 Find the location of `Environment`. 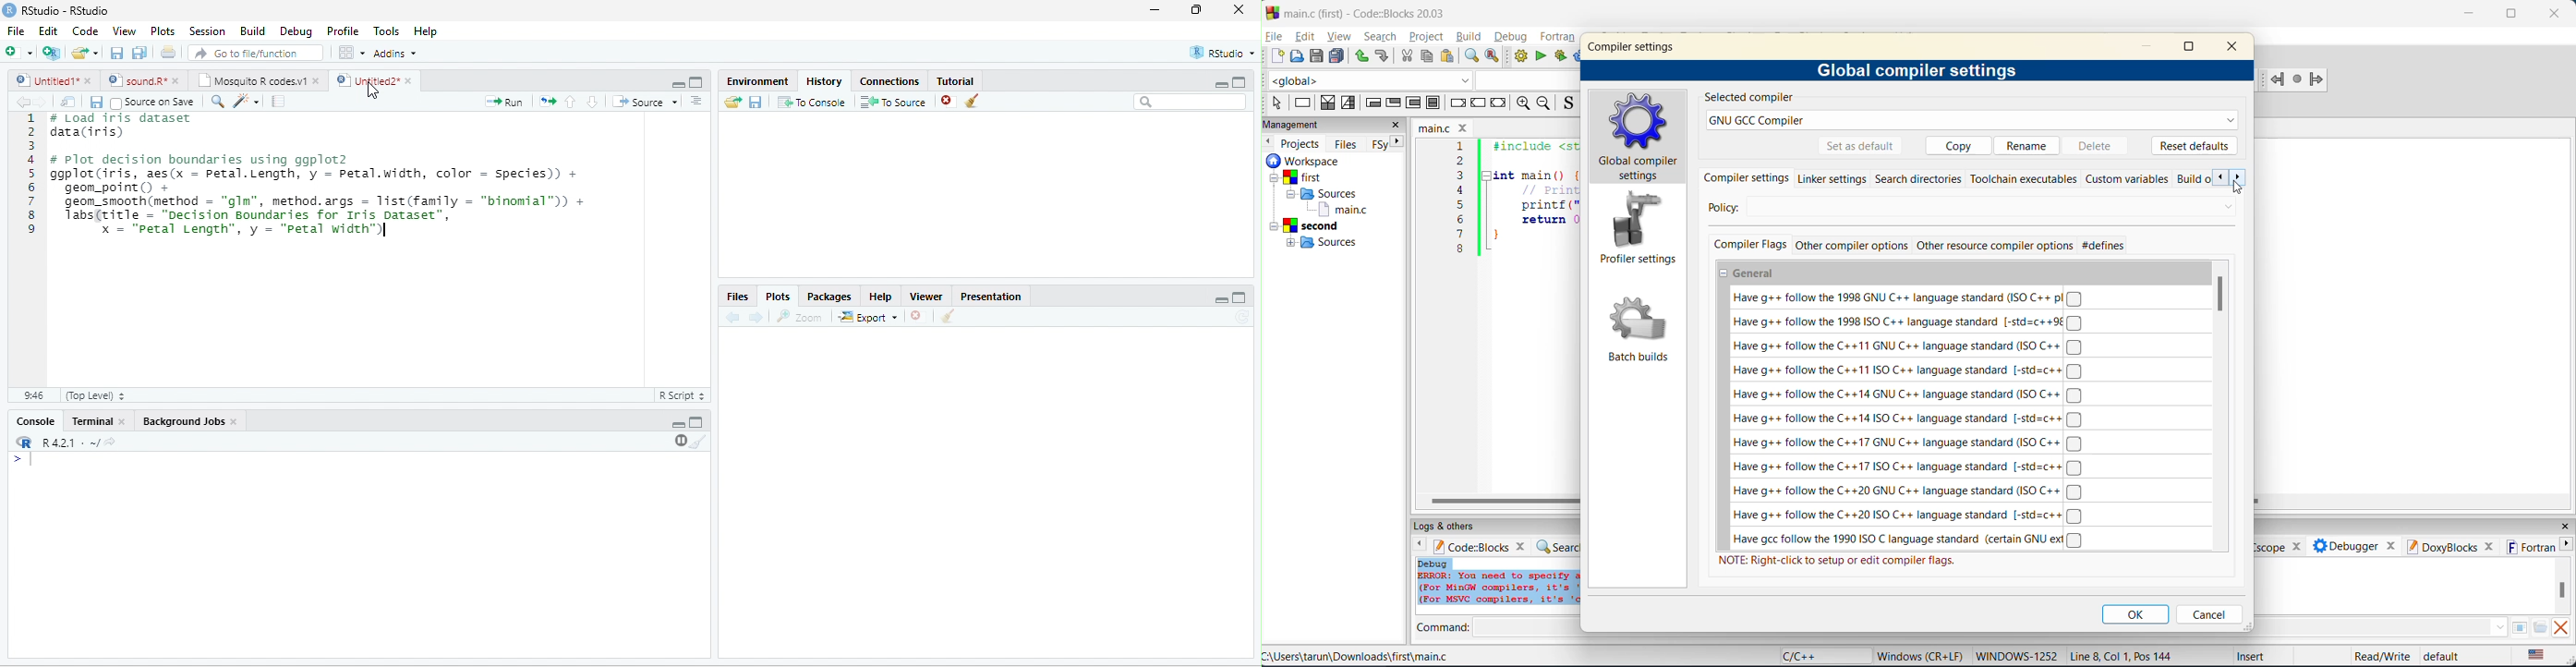

Environment is located at coordinates (758, 80).